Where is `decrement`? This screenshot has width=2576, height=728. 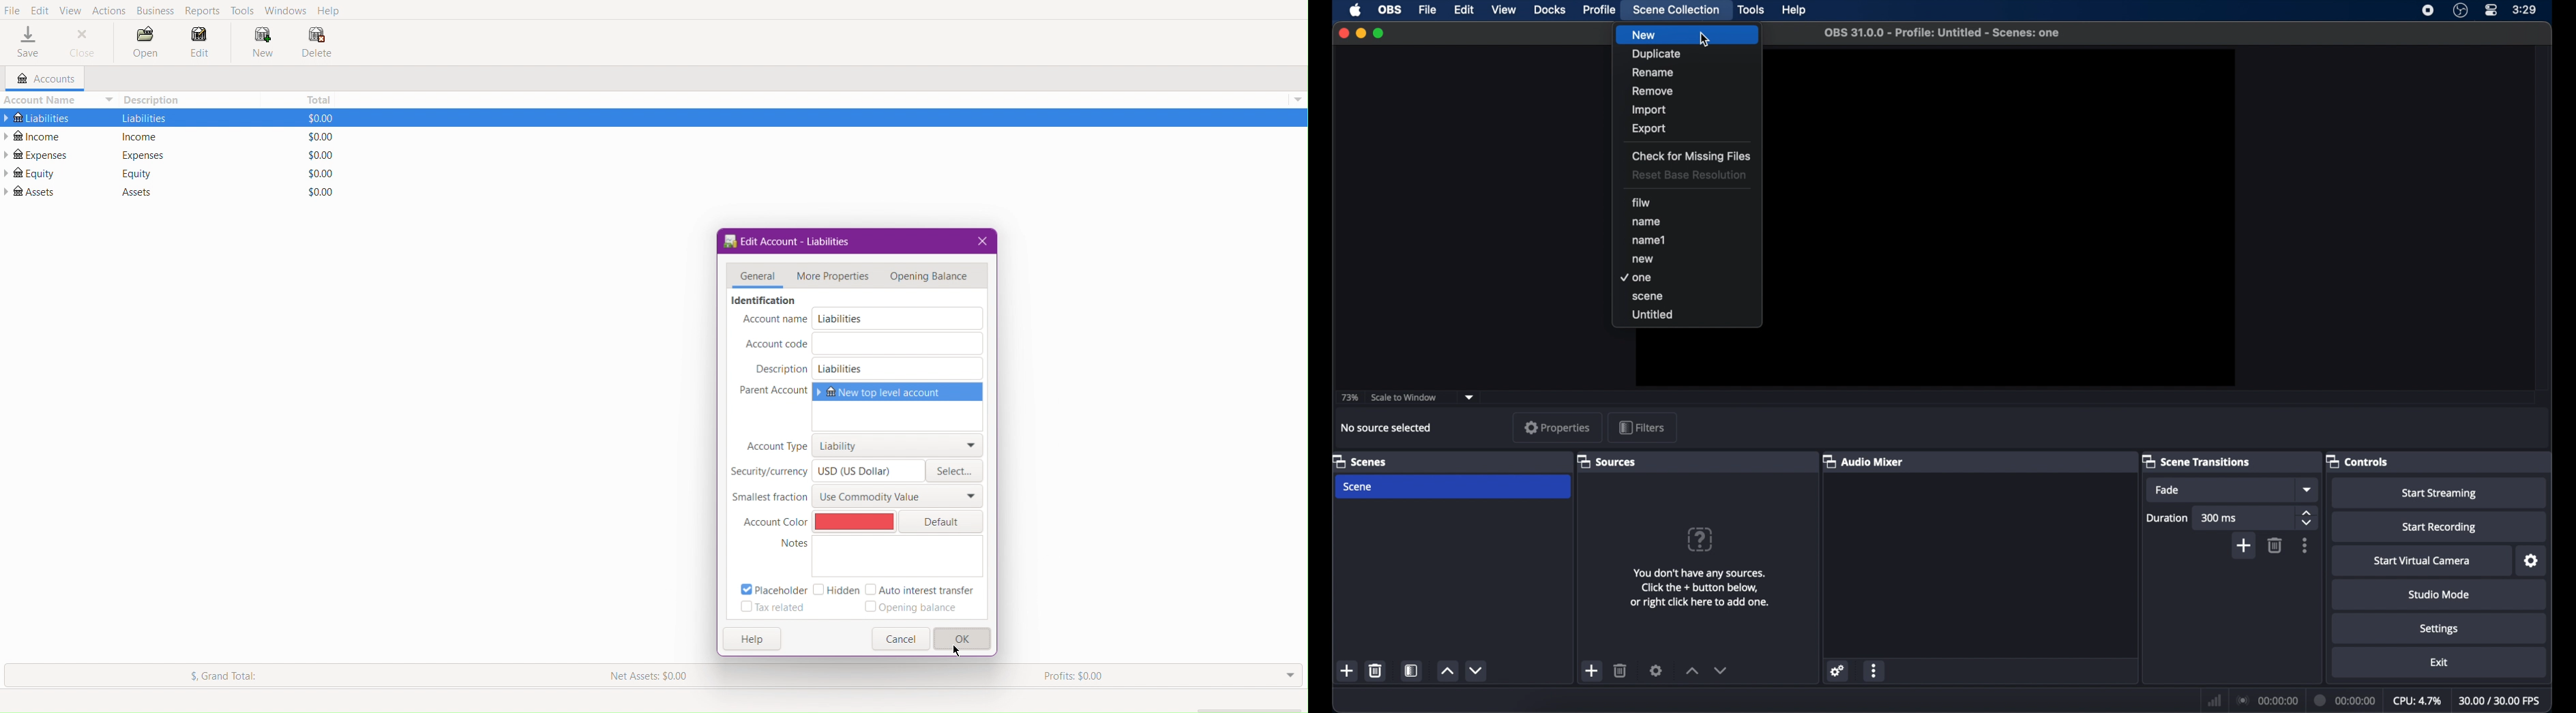 decrement is located at coordinates (1477, 670).